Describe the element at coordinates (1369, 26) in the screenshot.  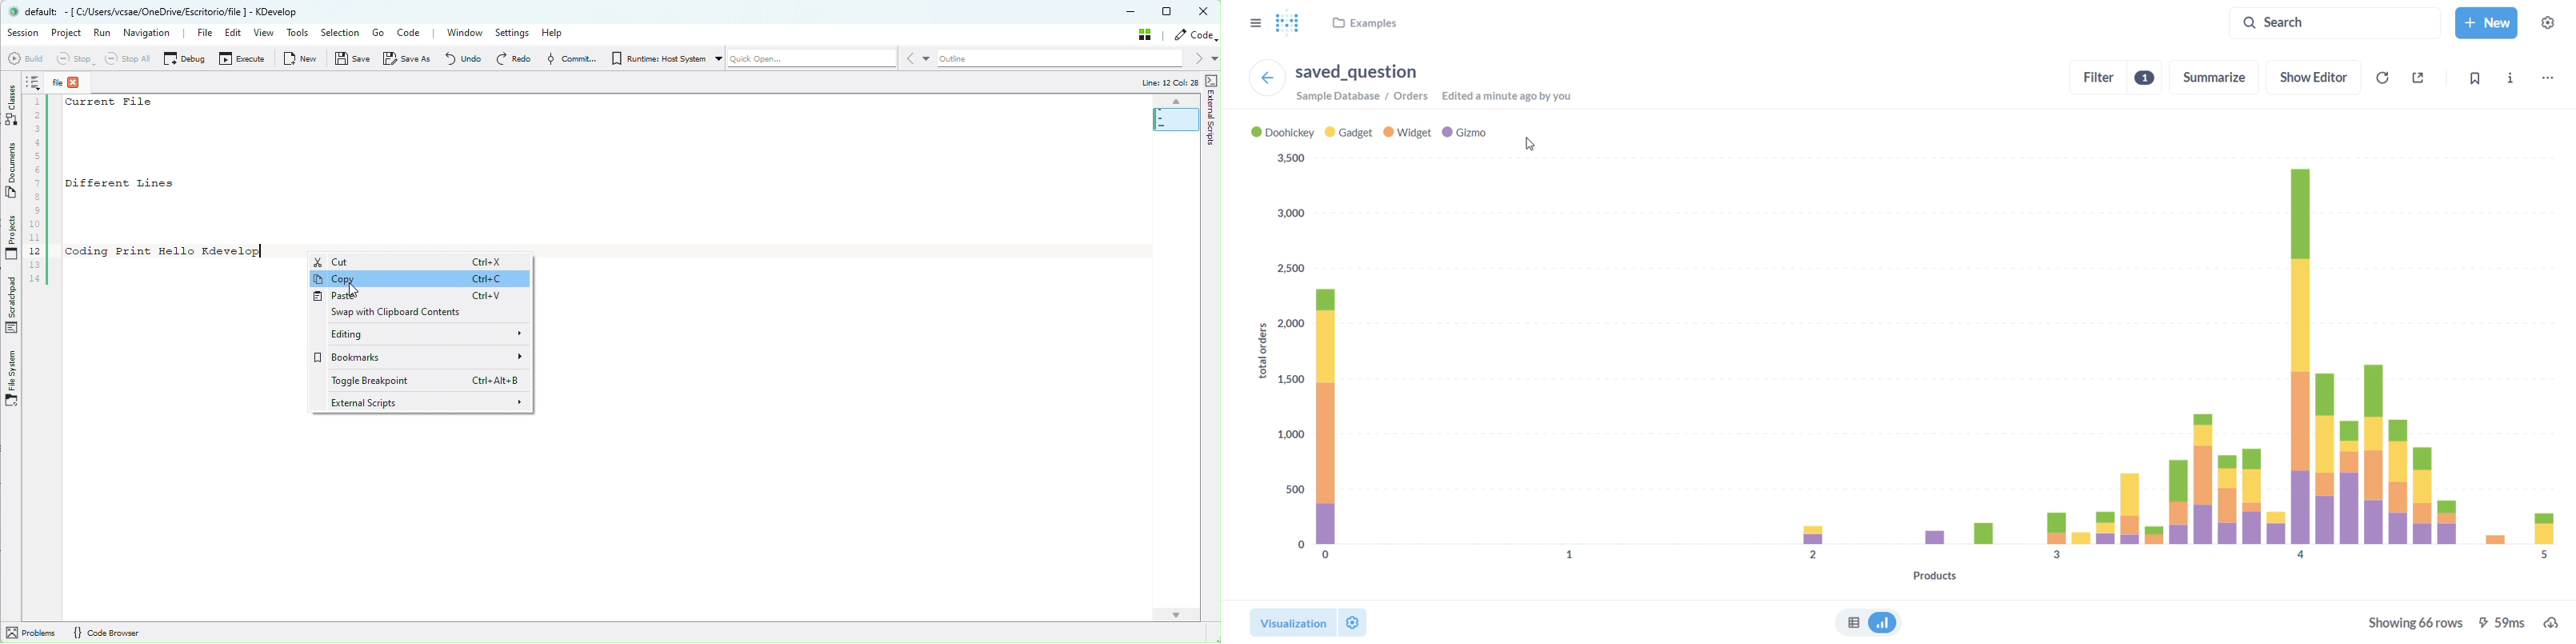
I see `examples` at that location.